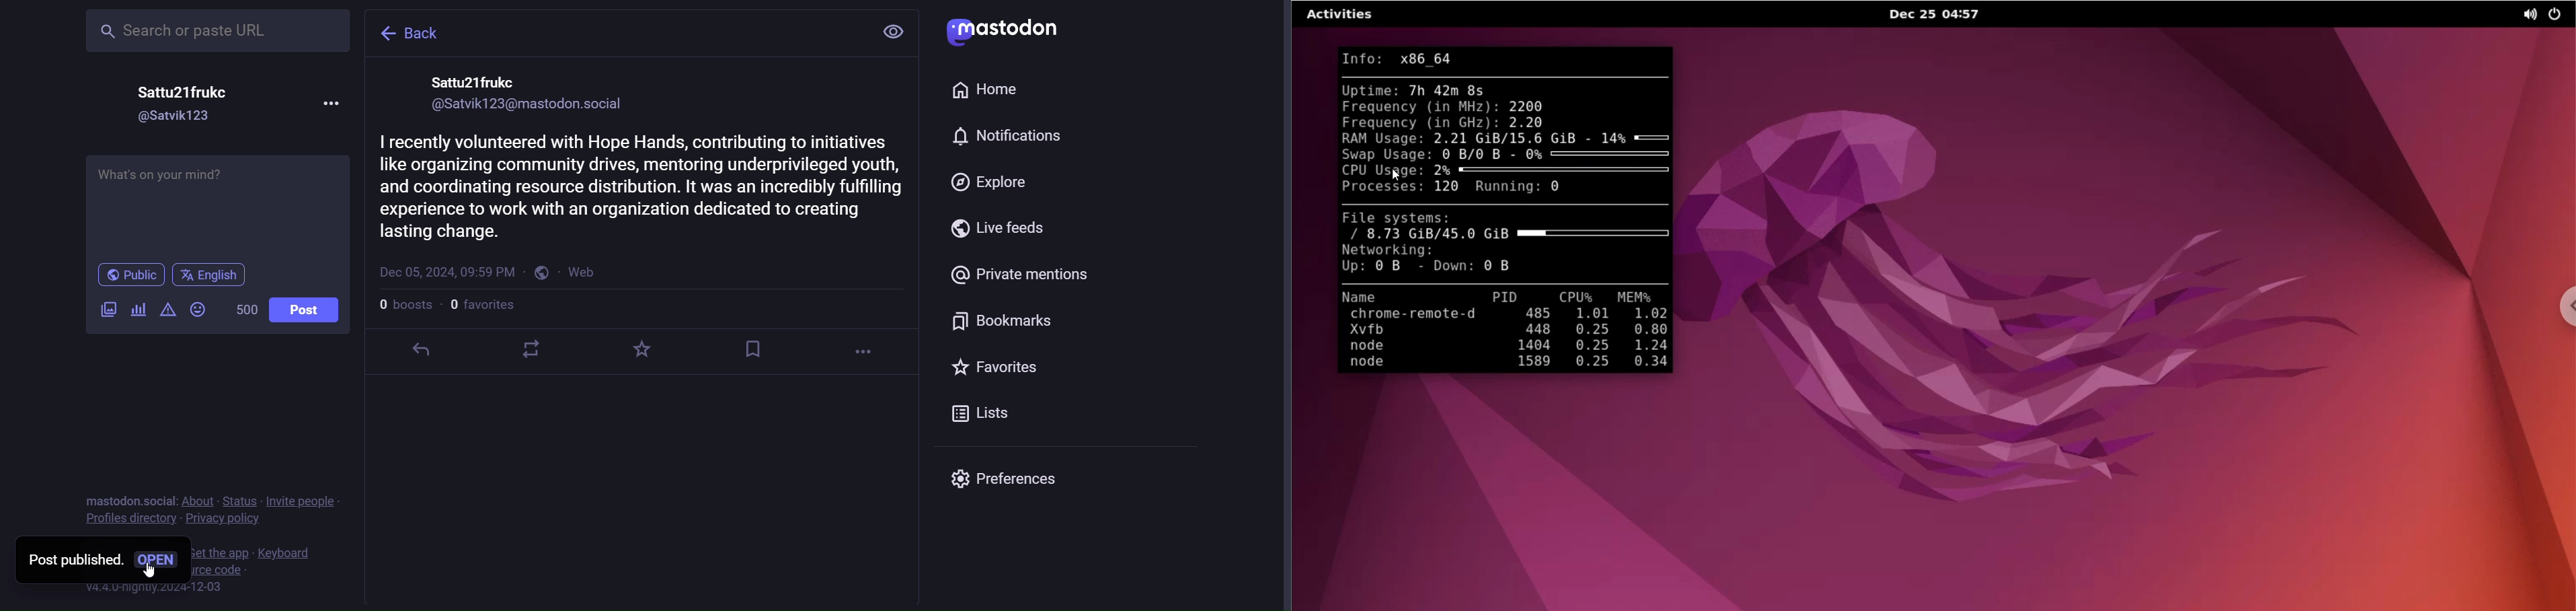 This screenshot has height=616, width=2576. Describe the element at coordinates (329, 103) in the screenshot. I see `more` at that location.